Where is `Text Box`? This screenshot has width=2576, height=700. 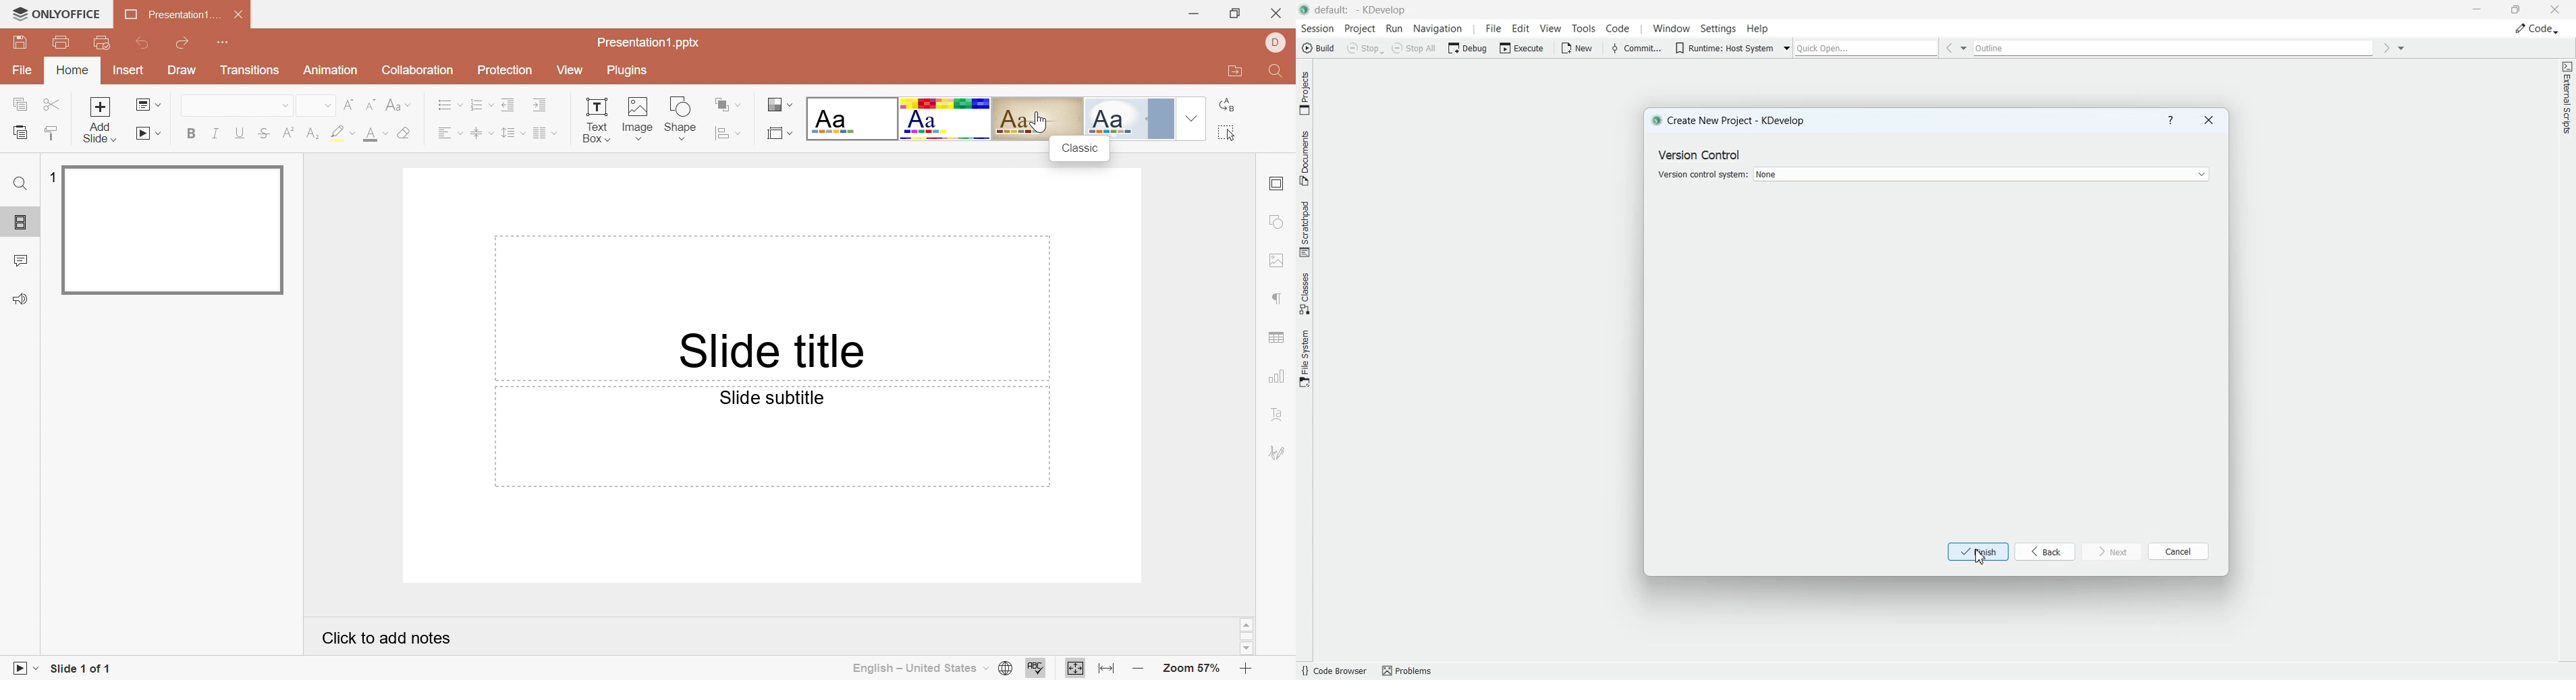
Text Box is located at coordinates (597, 119).